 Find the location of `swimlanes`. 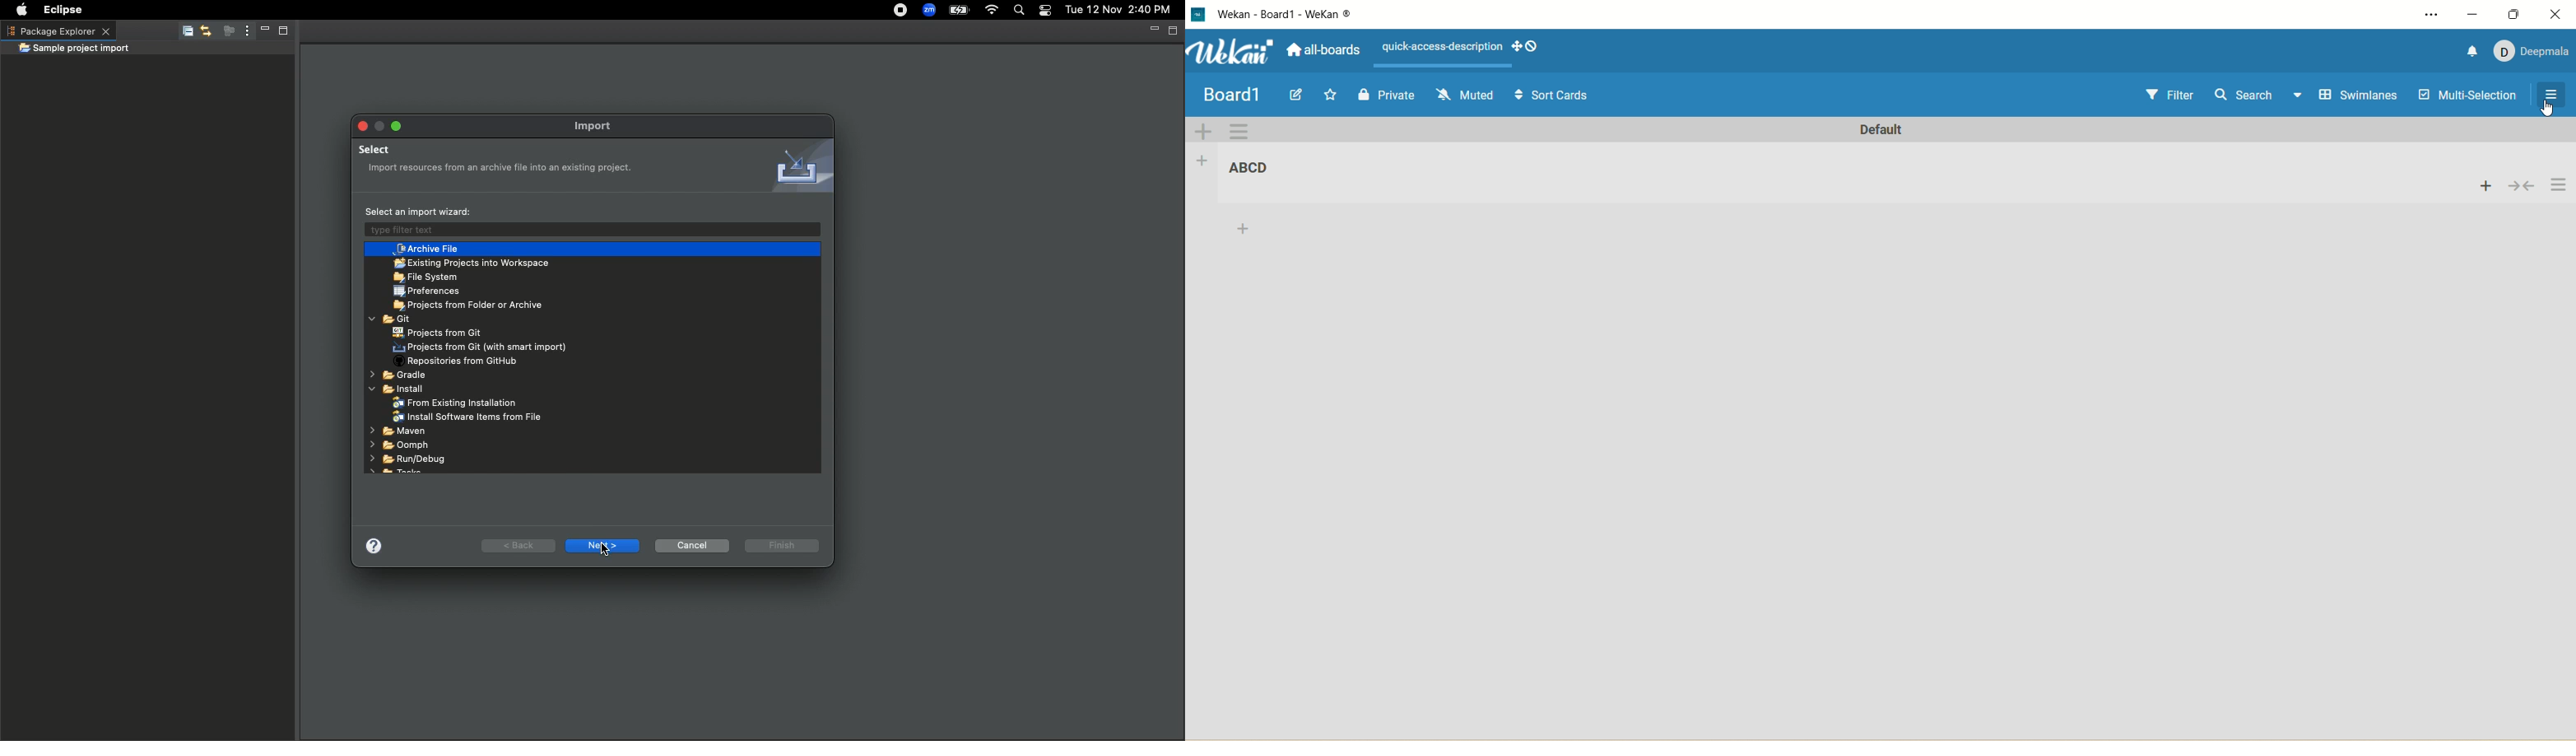

swimlanes is located at coordinates (2356, 97).